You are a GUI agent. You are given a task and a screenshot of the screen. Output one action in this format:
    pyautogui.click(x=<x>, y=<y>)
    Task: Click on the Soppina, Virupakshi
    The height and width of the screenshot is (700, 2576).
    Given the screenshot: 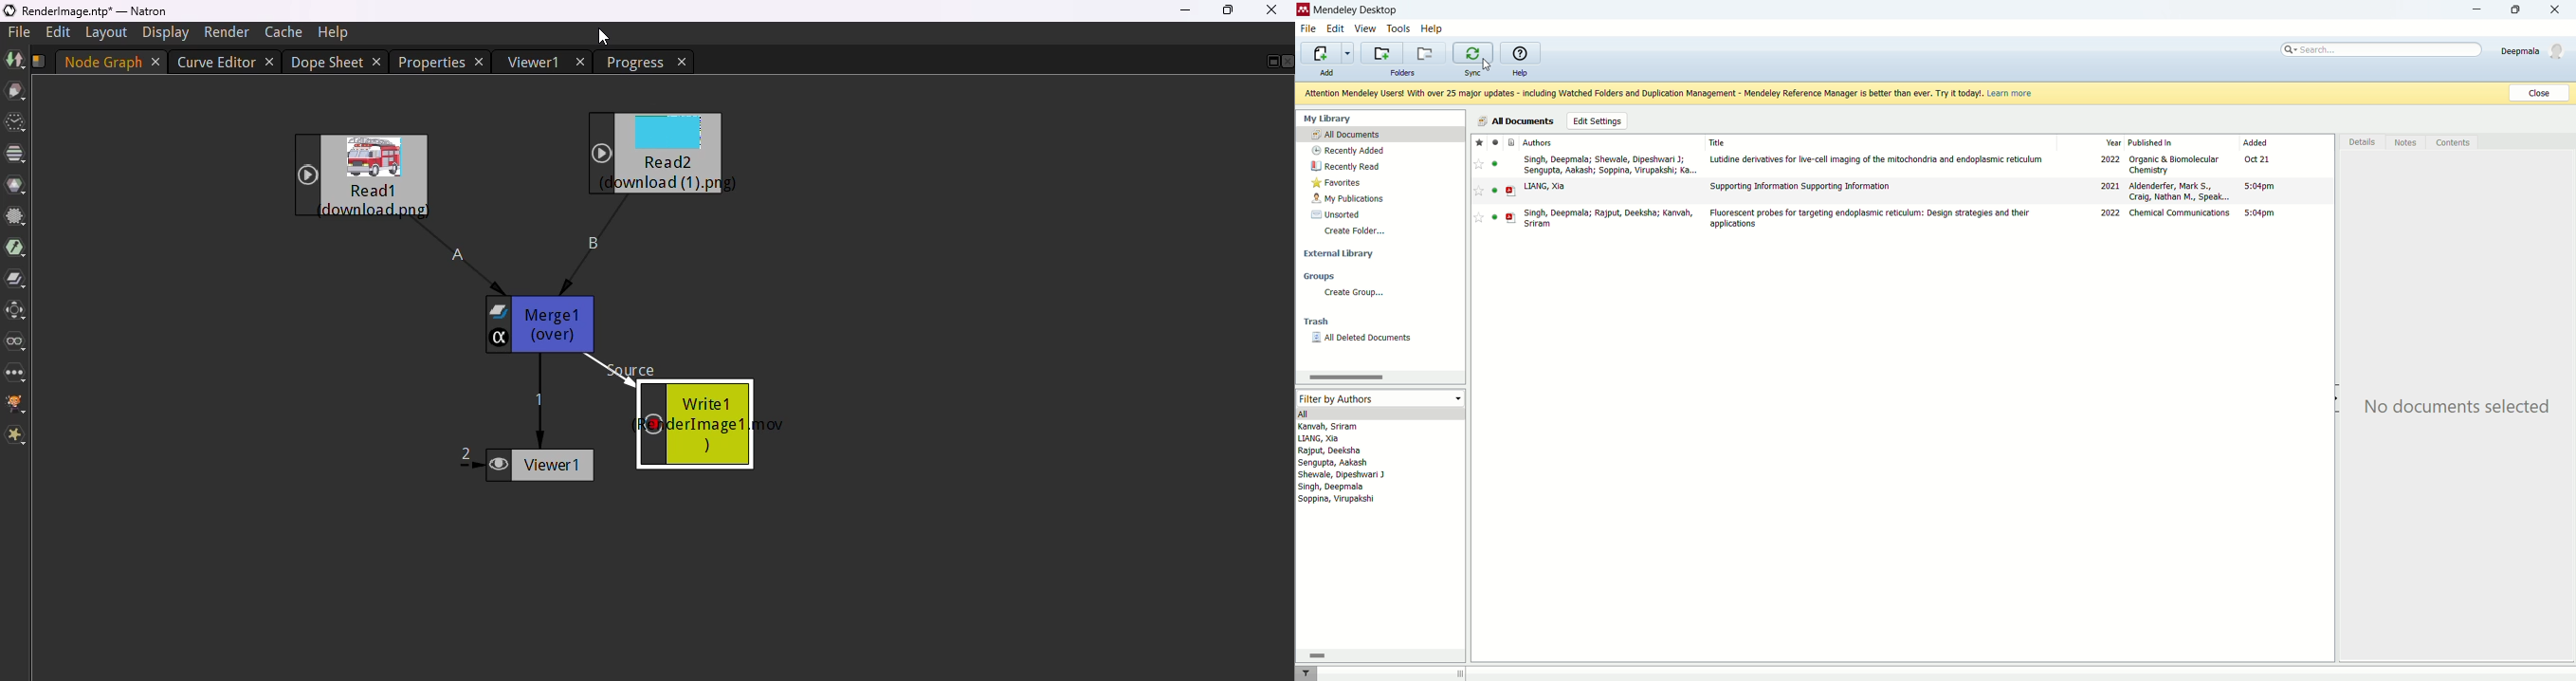 What is the action you would take?
    pyautogui.click(x=1337, y=499)
    